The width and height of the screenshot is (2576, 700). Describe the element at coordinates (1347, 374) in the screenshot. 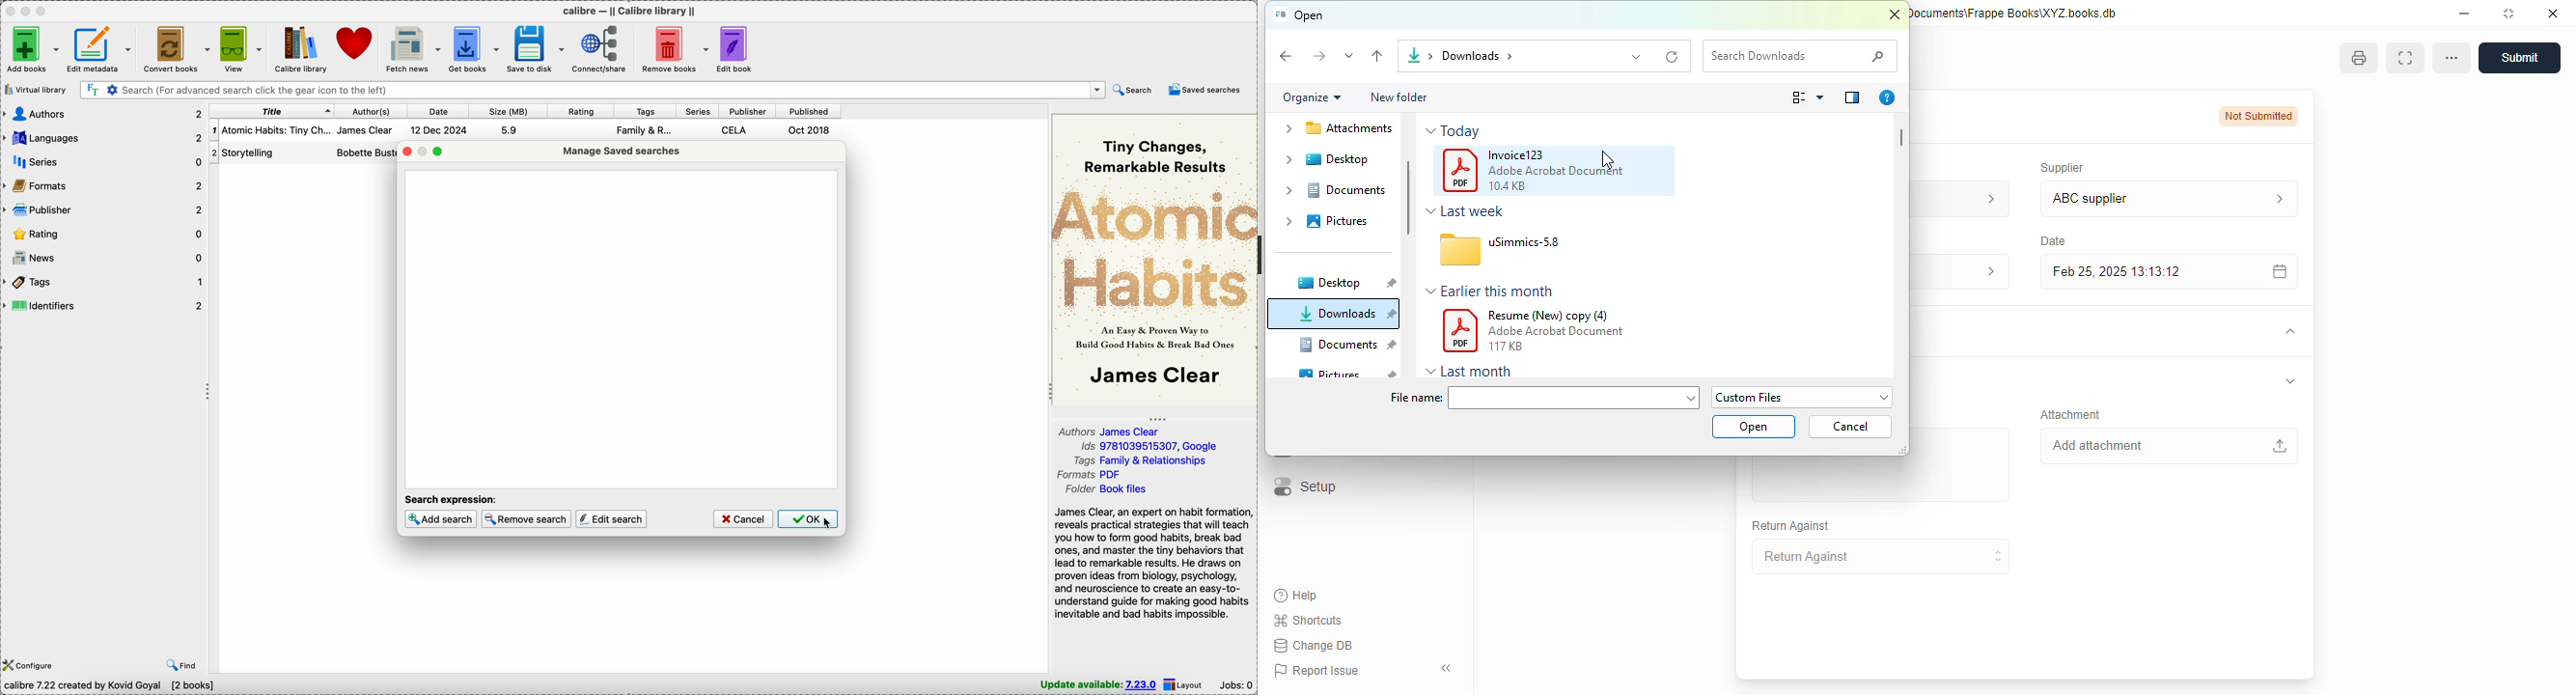

I see `pictures` at that location.